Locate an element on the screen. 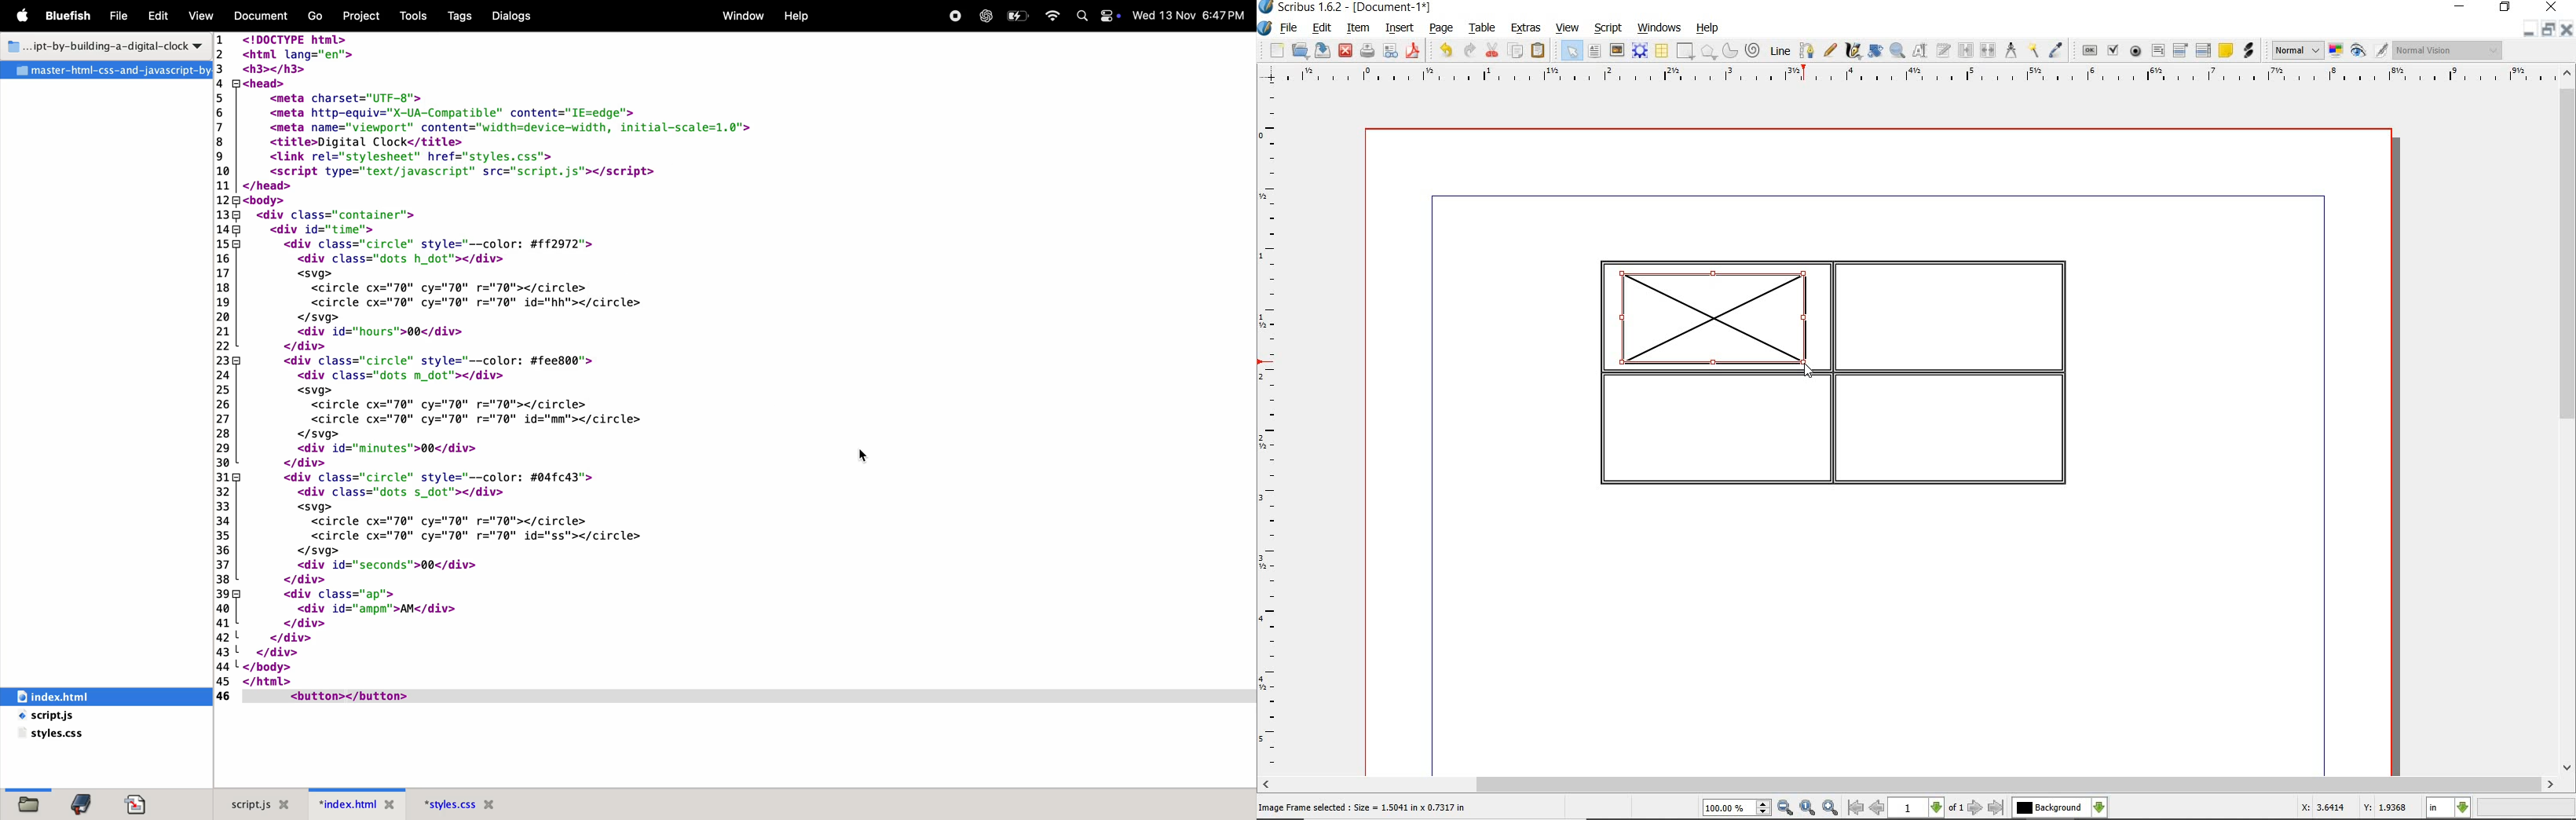 The image size is (2576, 840). Control center is located at coordinates (1111, 15).